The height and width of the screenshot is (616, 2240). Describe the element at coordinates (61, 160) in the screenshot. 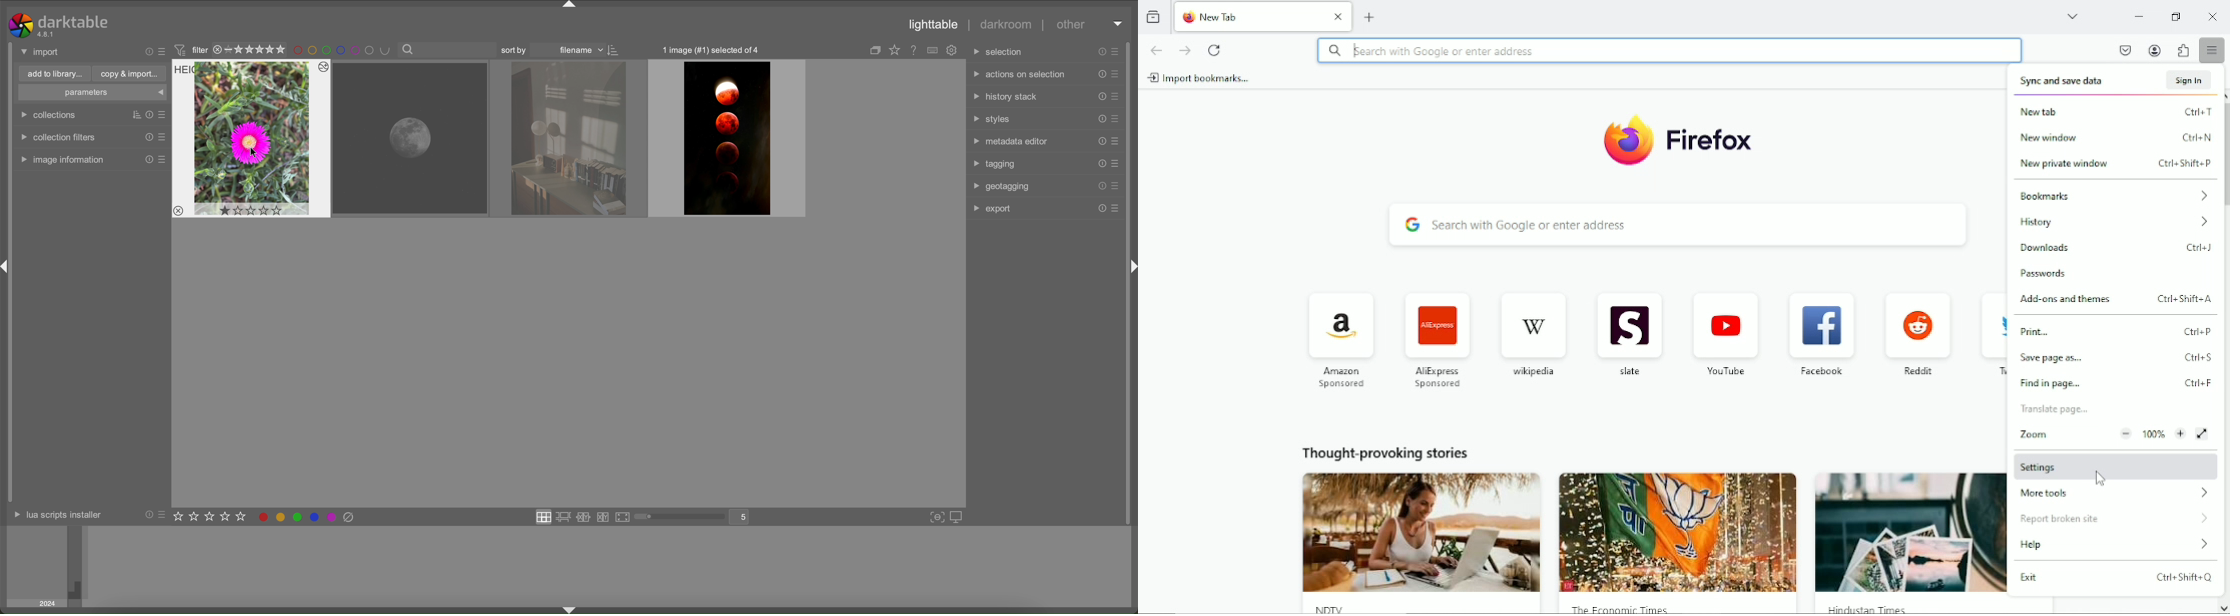

I see `image information` at that location.